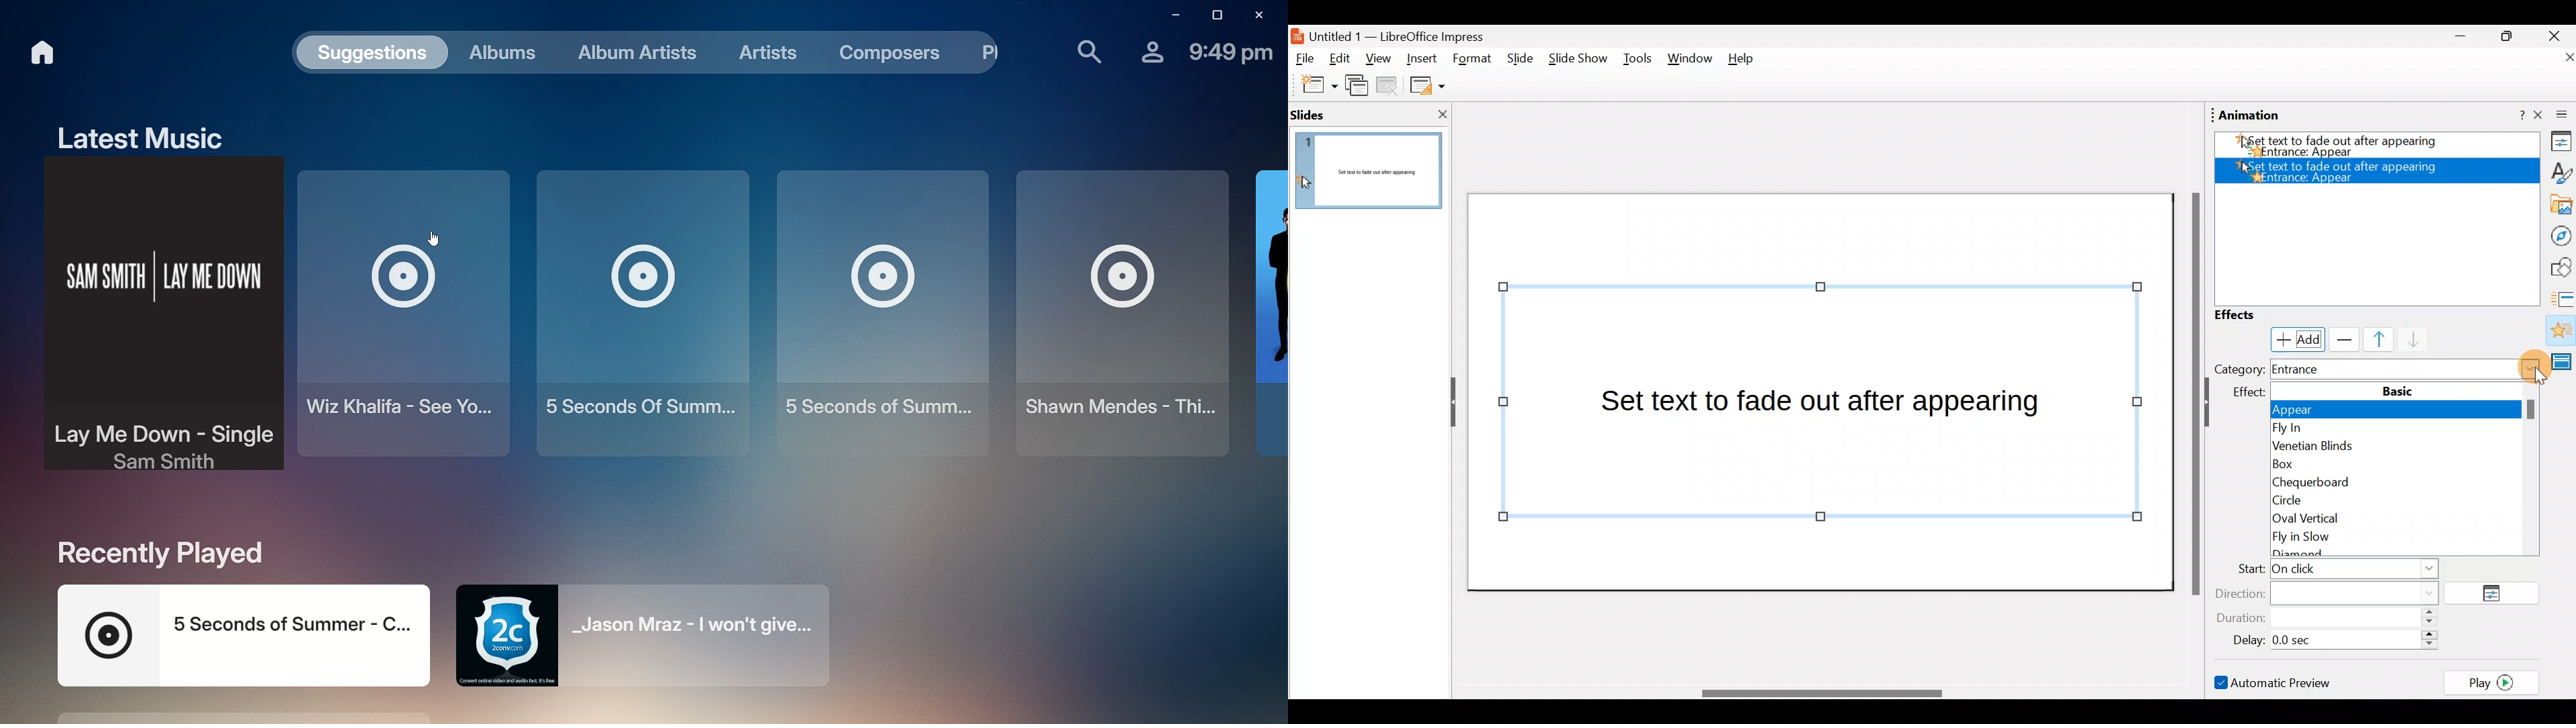 The height and width of the screenshot is (728, 2576). I want to click on Animation, so click(2560, 332).